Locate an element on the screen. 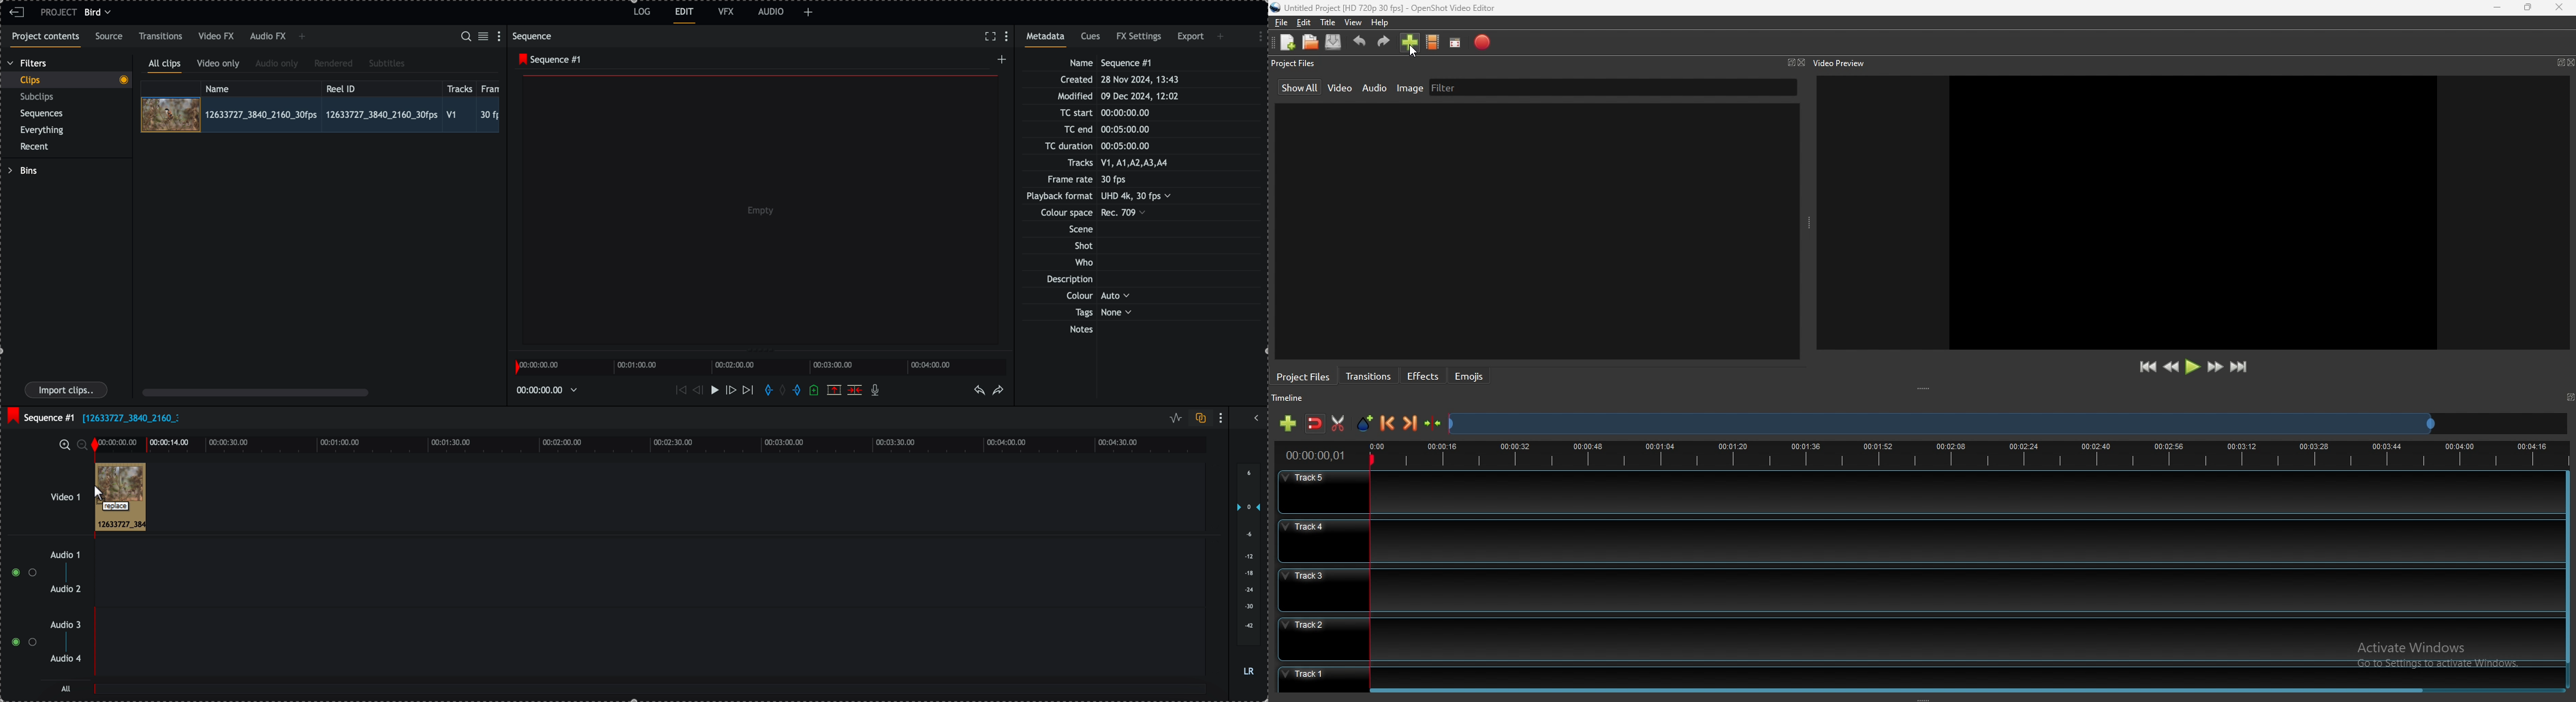 Image resolution: width=2576 pixels, height=728 pixels. open project is located at coordinates (1310, 41).